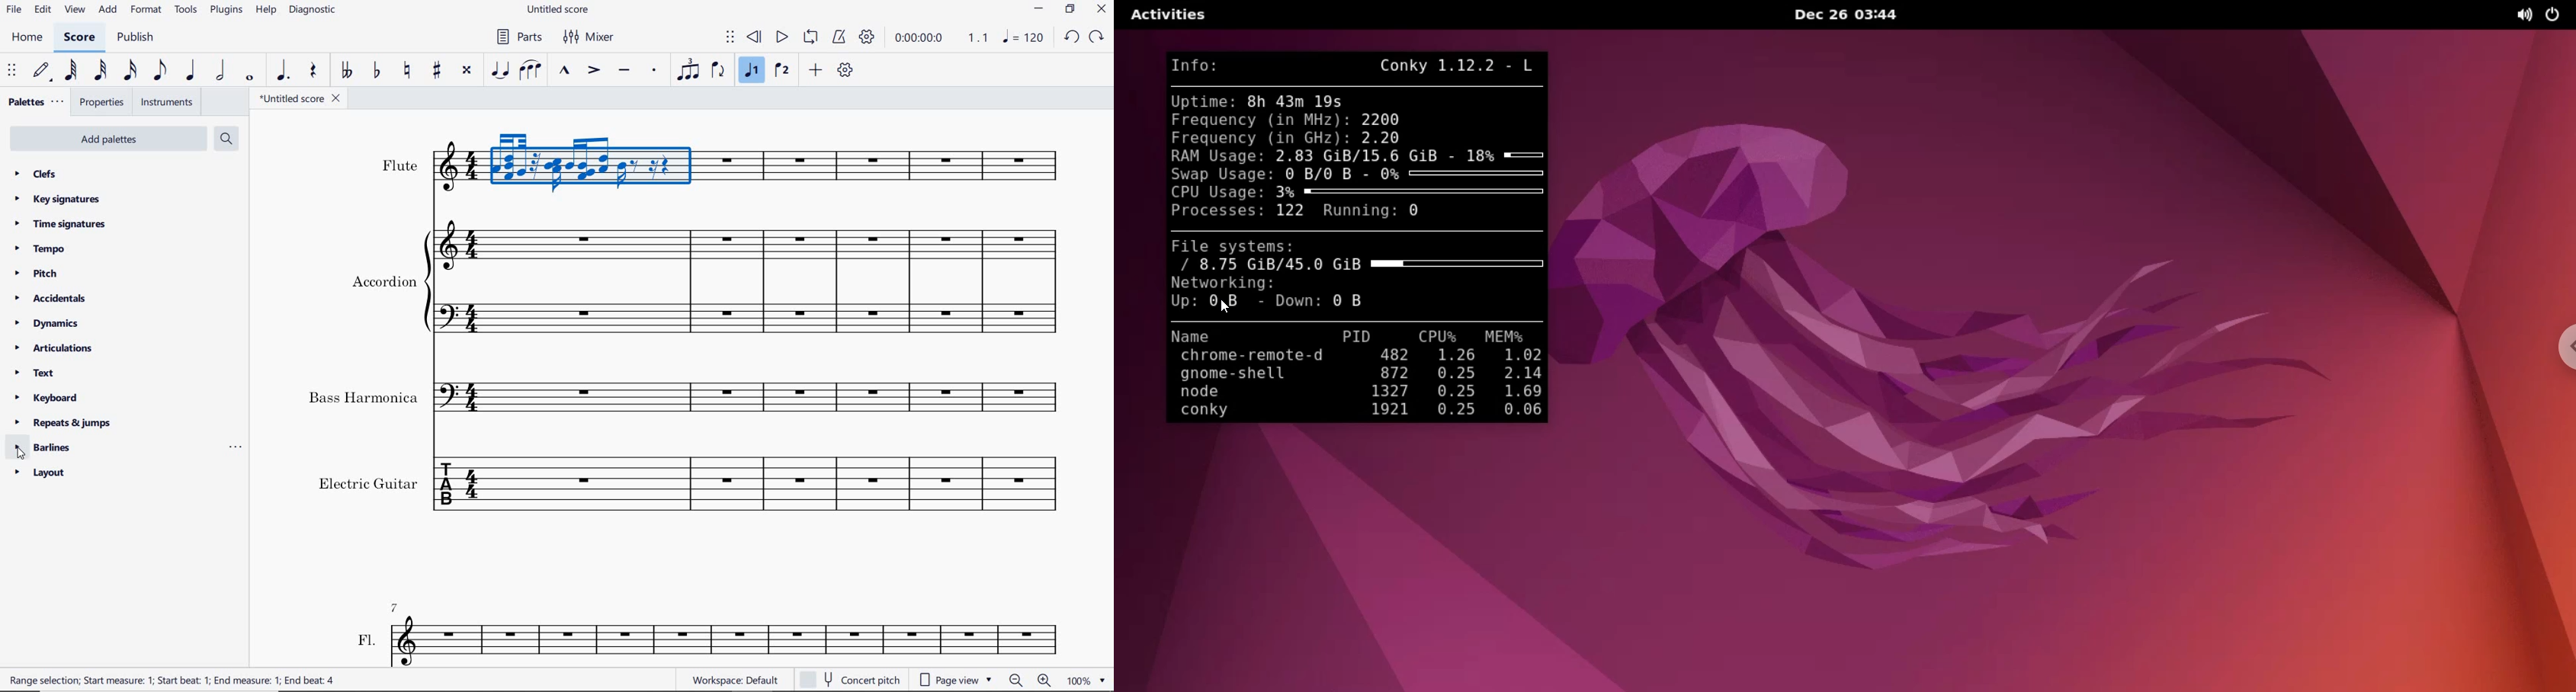 Image resolution: width=2576 pixels, height=700 pixels. I want to click on page view, so click(959, 678).